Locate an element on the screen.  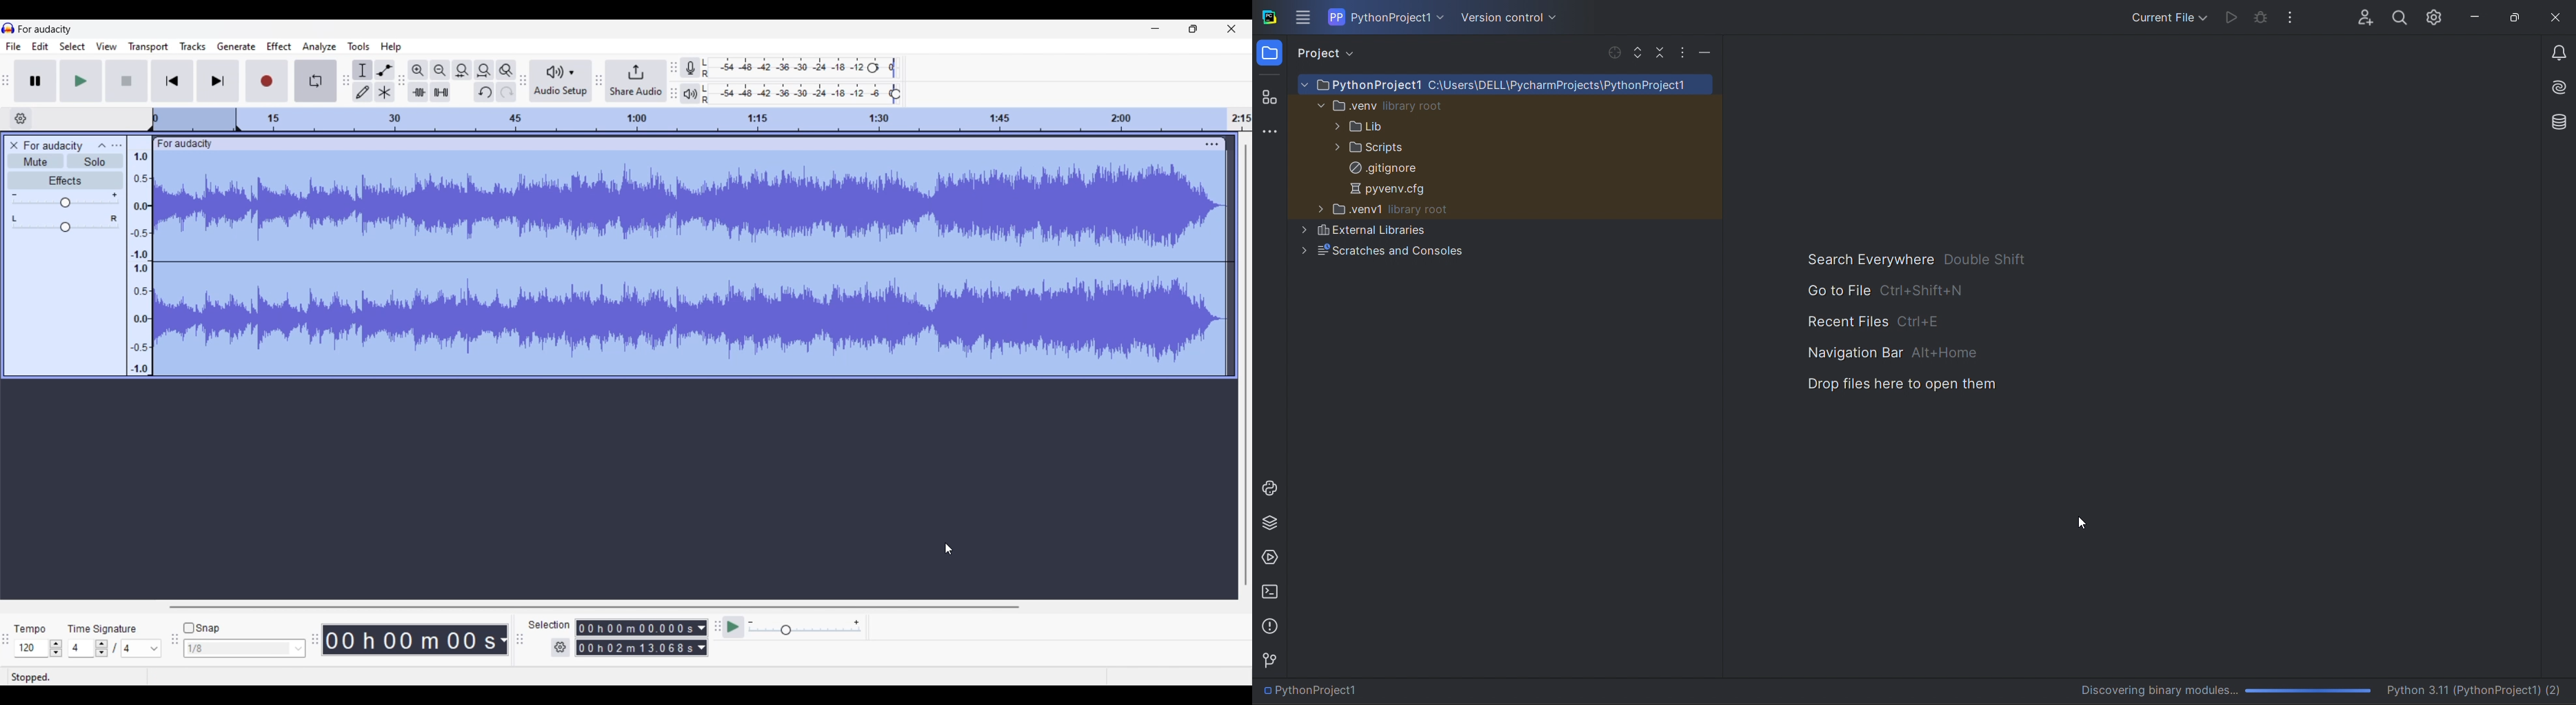
Minimize is located at coordinates (1155, 28).